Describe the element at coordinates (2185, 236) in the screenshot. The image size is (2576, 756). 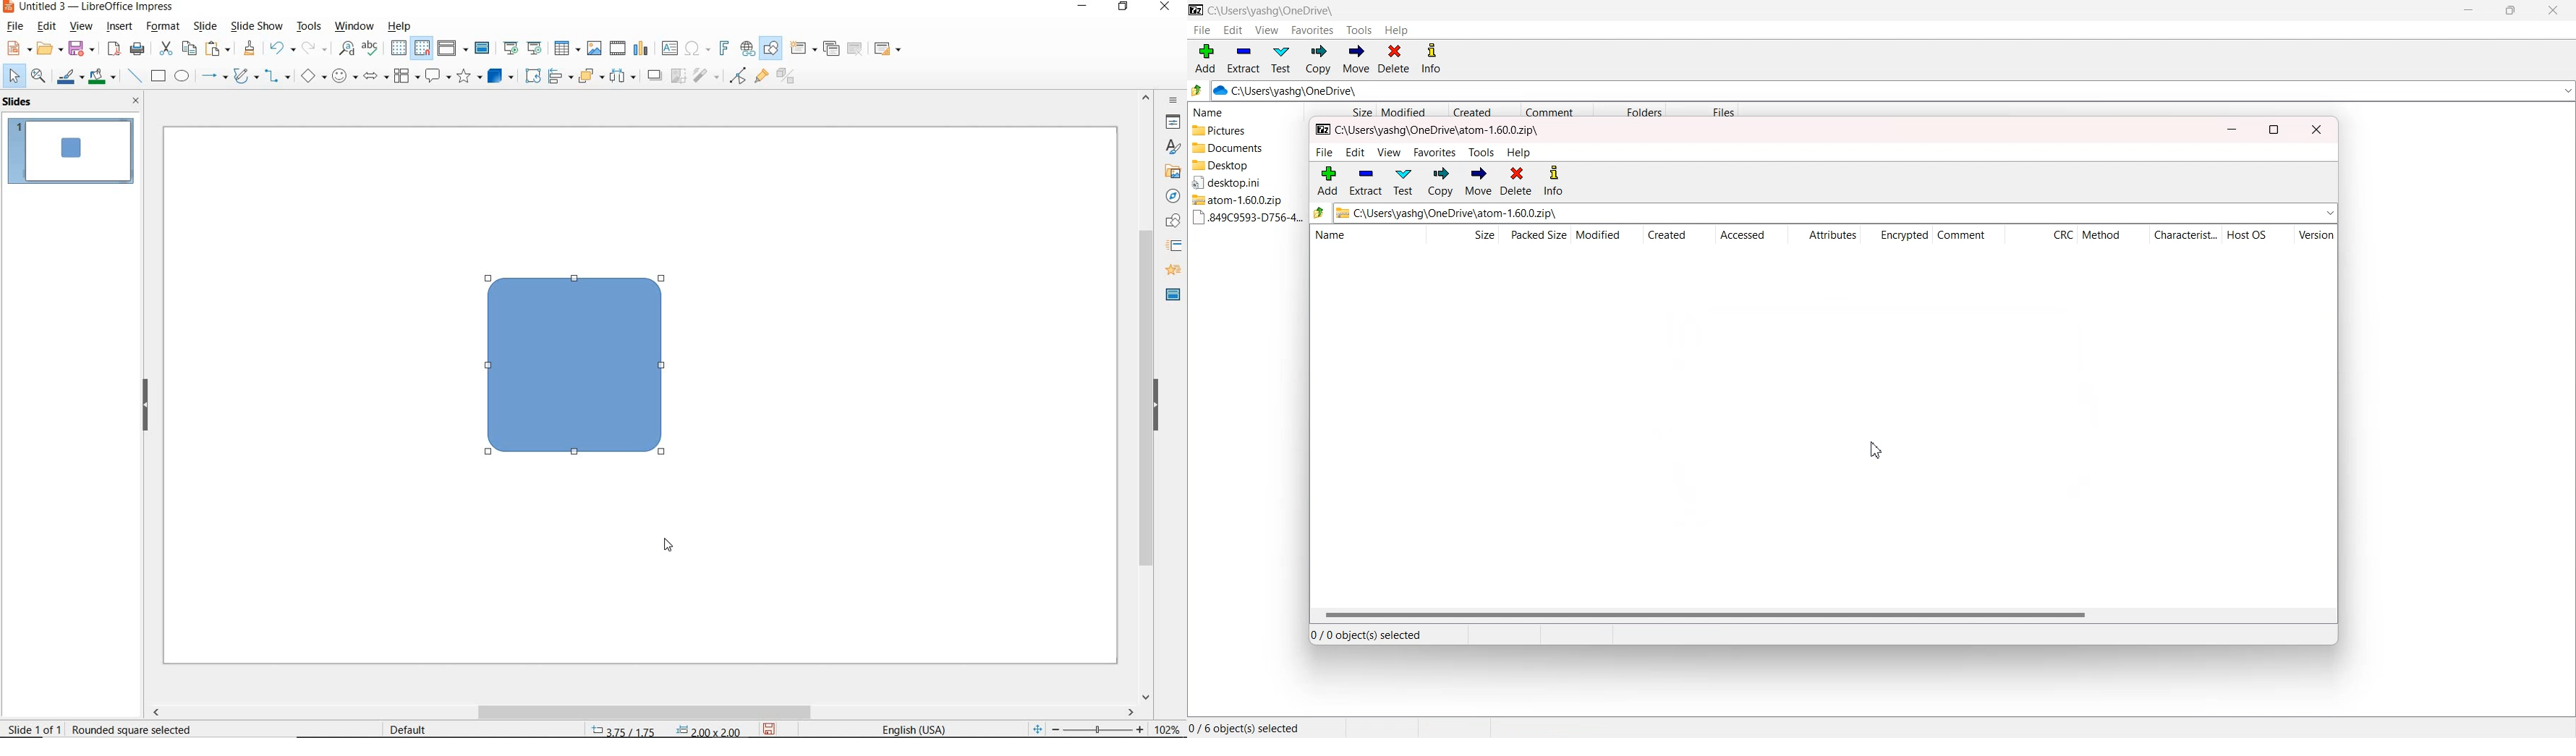
I see `Characteristics` at that location.